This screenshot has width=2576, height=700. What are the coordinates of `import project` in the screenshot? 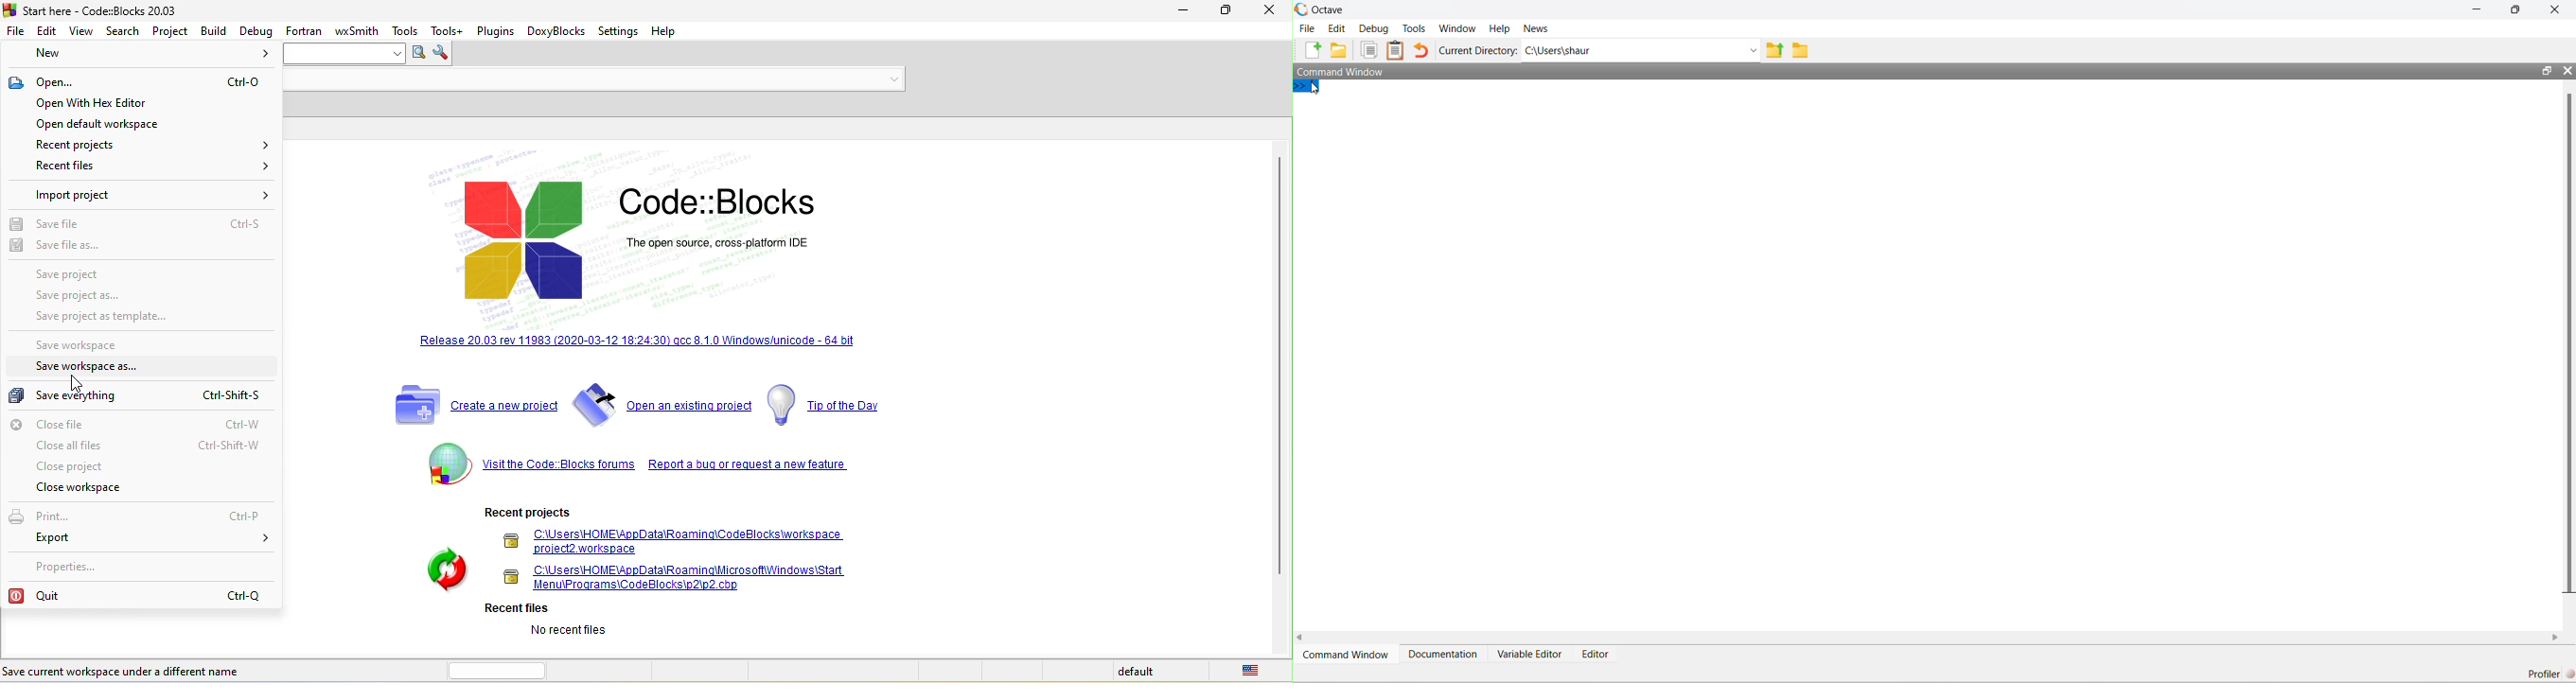 It's located at (151, 195).